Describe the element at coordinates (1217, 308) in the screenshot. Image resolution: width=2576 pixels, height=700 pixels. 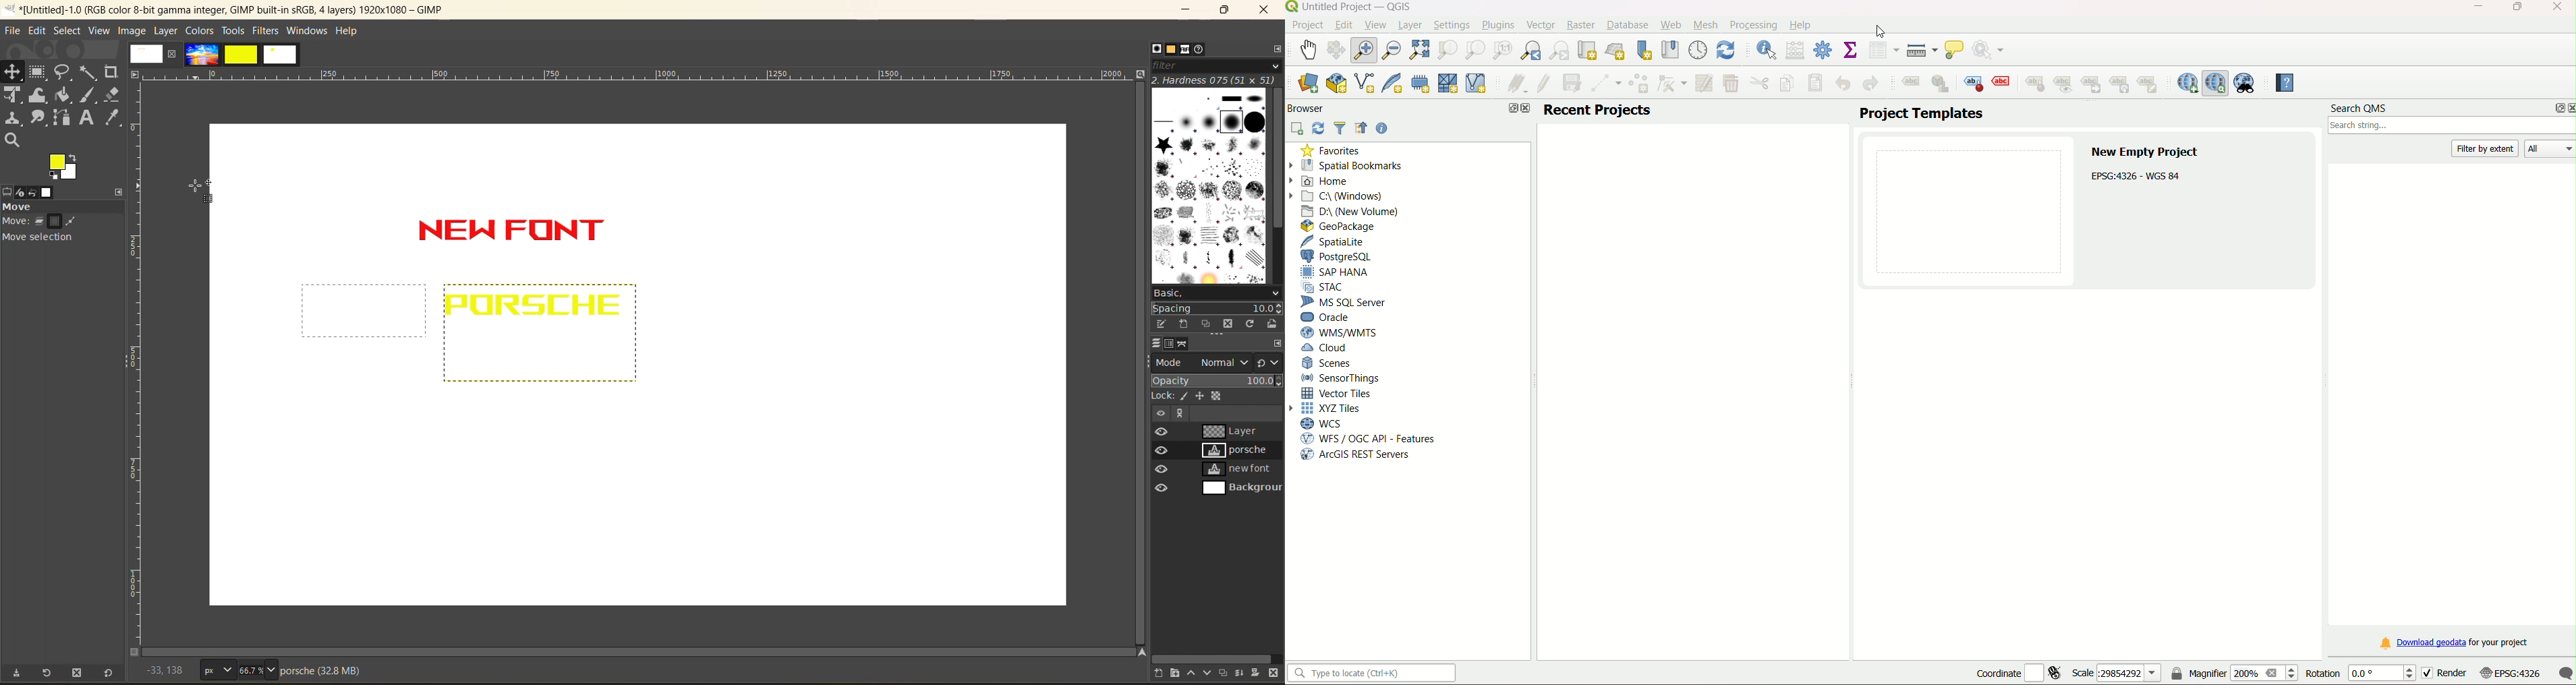
I see `spacing` at that location.